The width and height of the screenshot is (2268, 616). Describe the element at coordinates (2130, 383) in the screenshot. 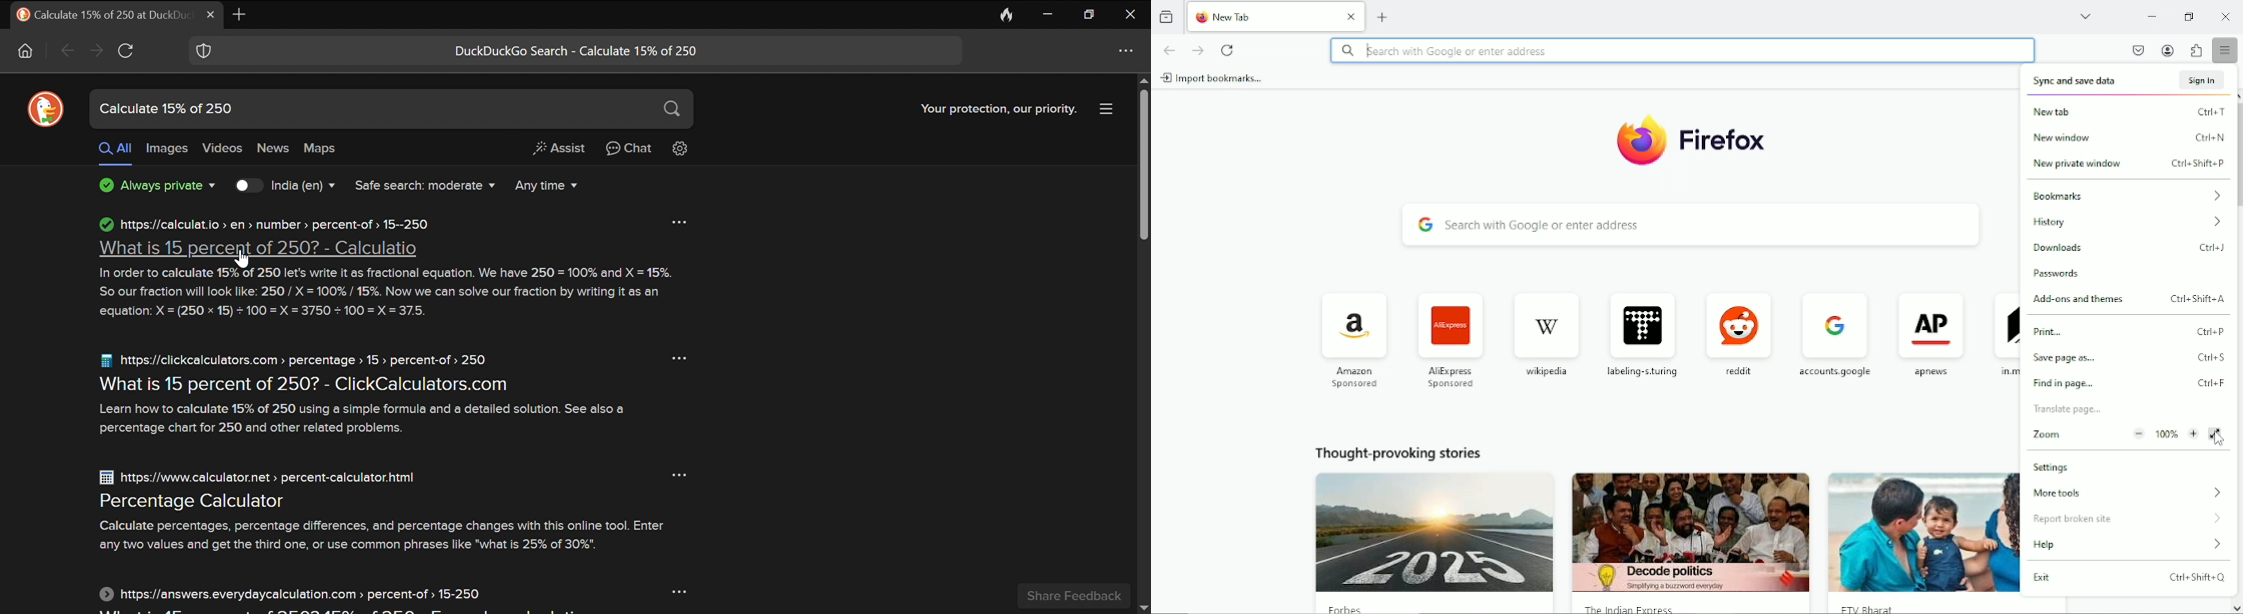

I see `find in page` at that location.